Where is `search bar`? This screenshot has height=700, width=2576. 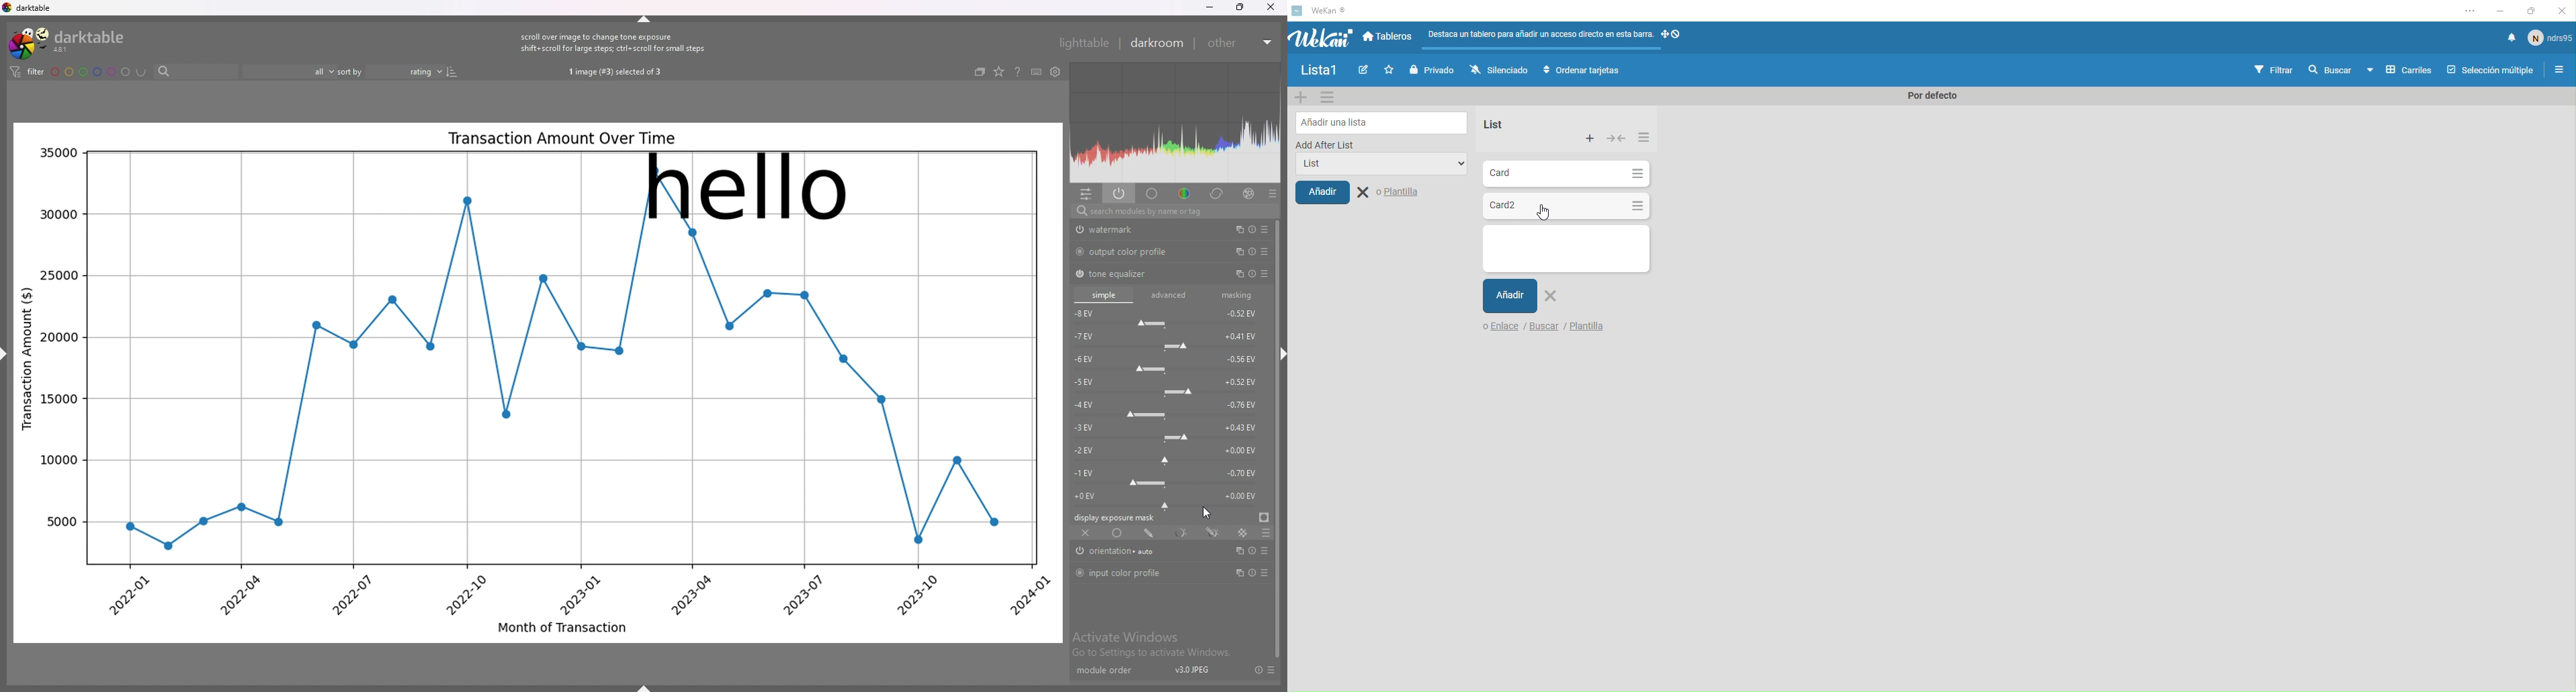 search bar is located at coordinates (197, 72).